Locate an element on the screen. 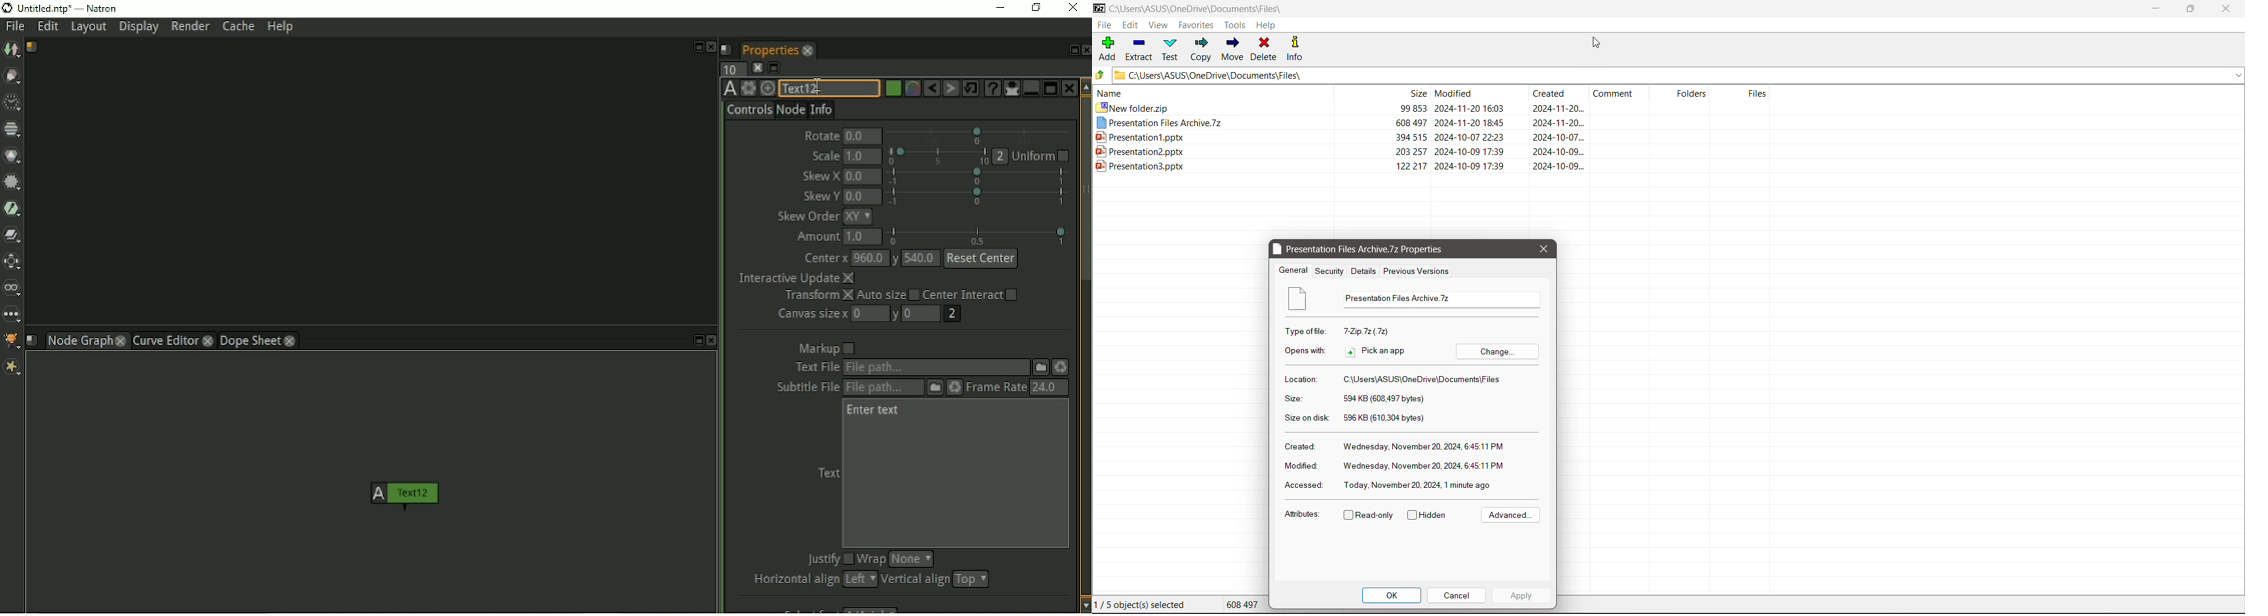 The height and width of the screenshot is (616, 2268). Favorites is located at coordinates (1198, 25).